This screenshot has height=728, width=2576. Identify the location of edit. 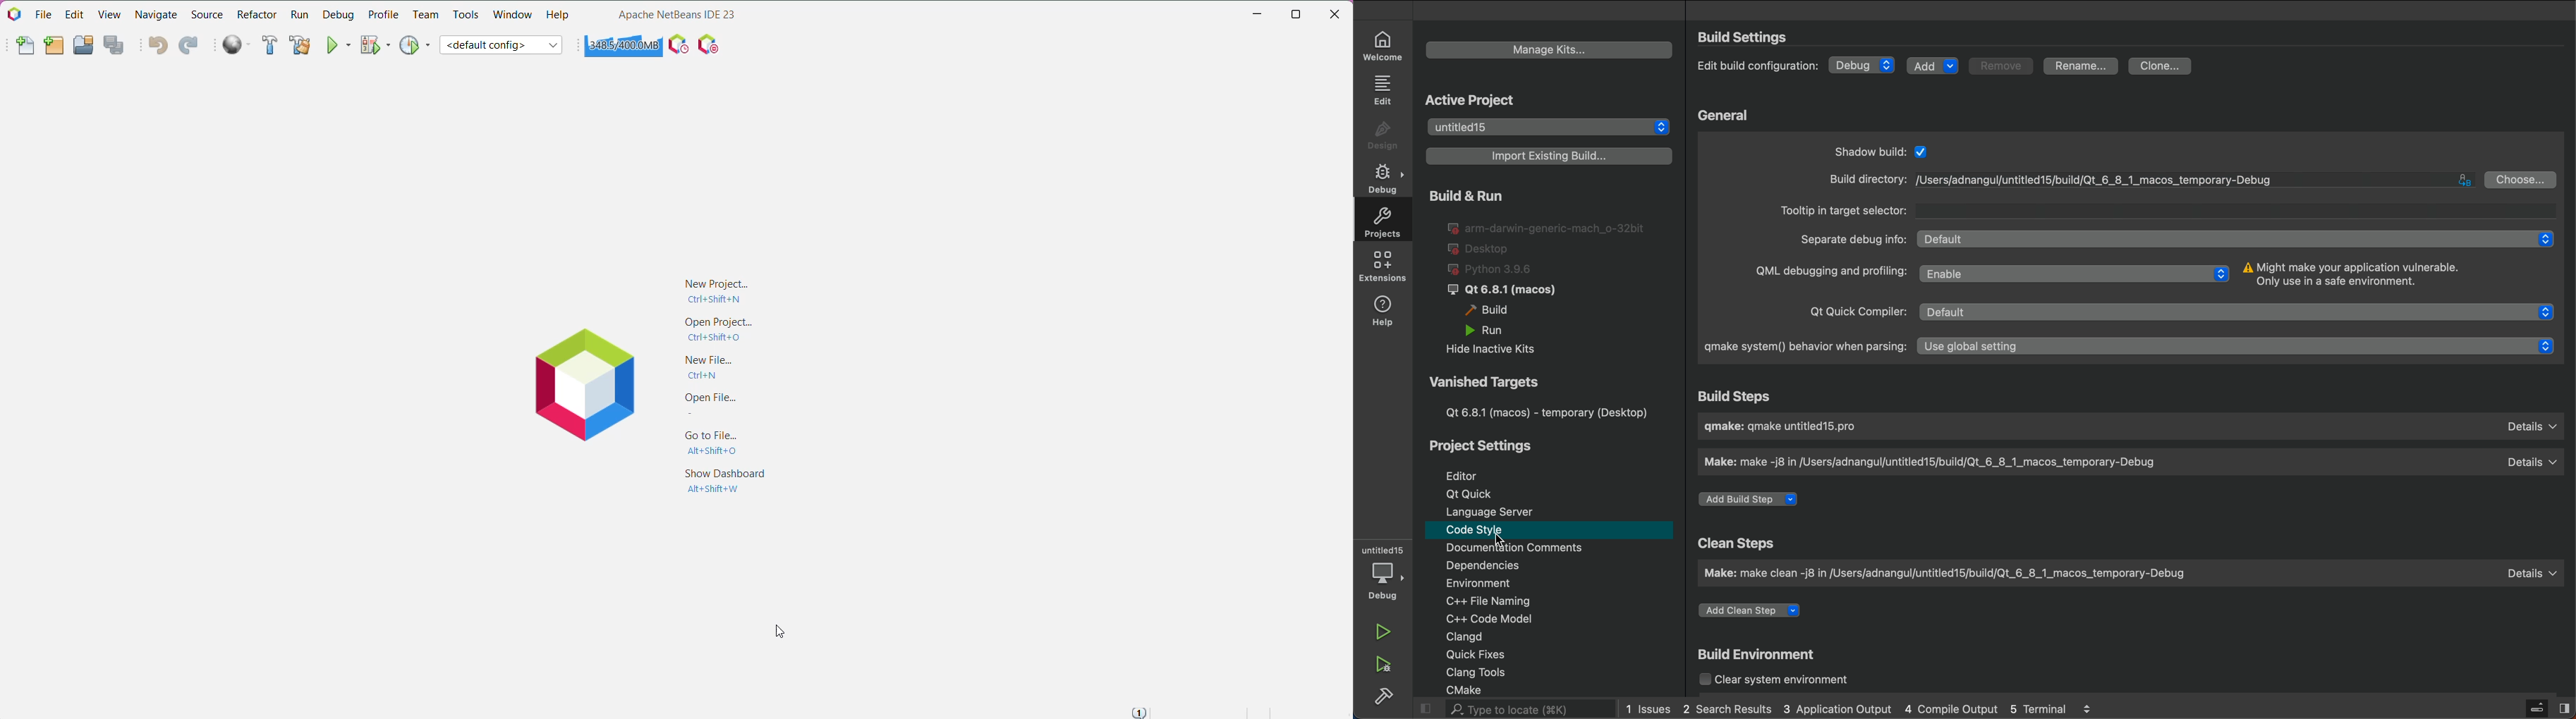
(1384, 90).